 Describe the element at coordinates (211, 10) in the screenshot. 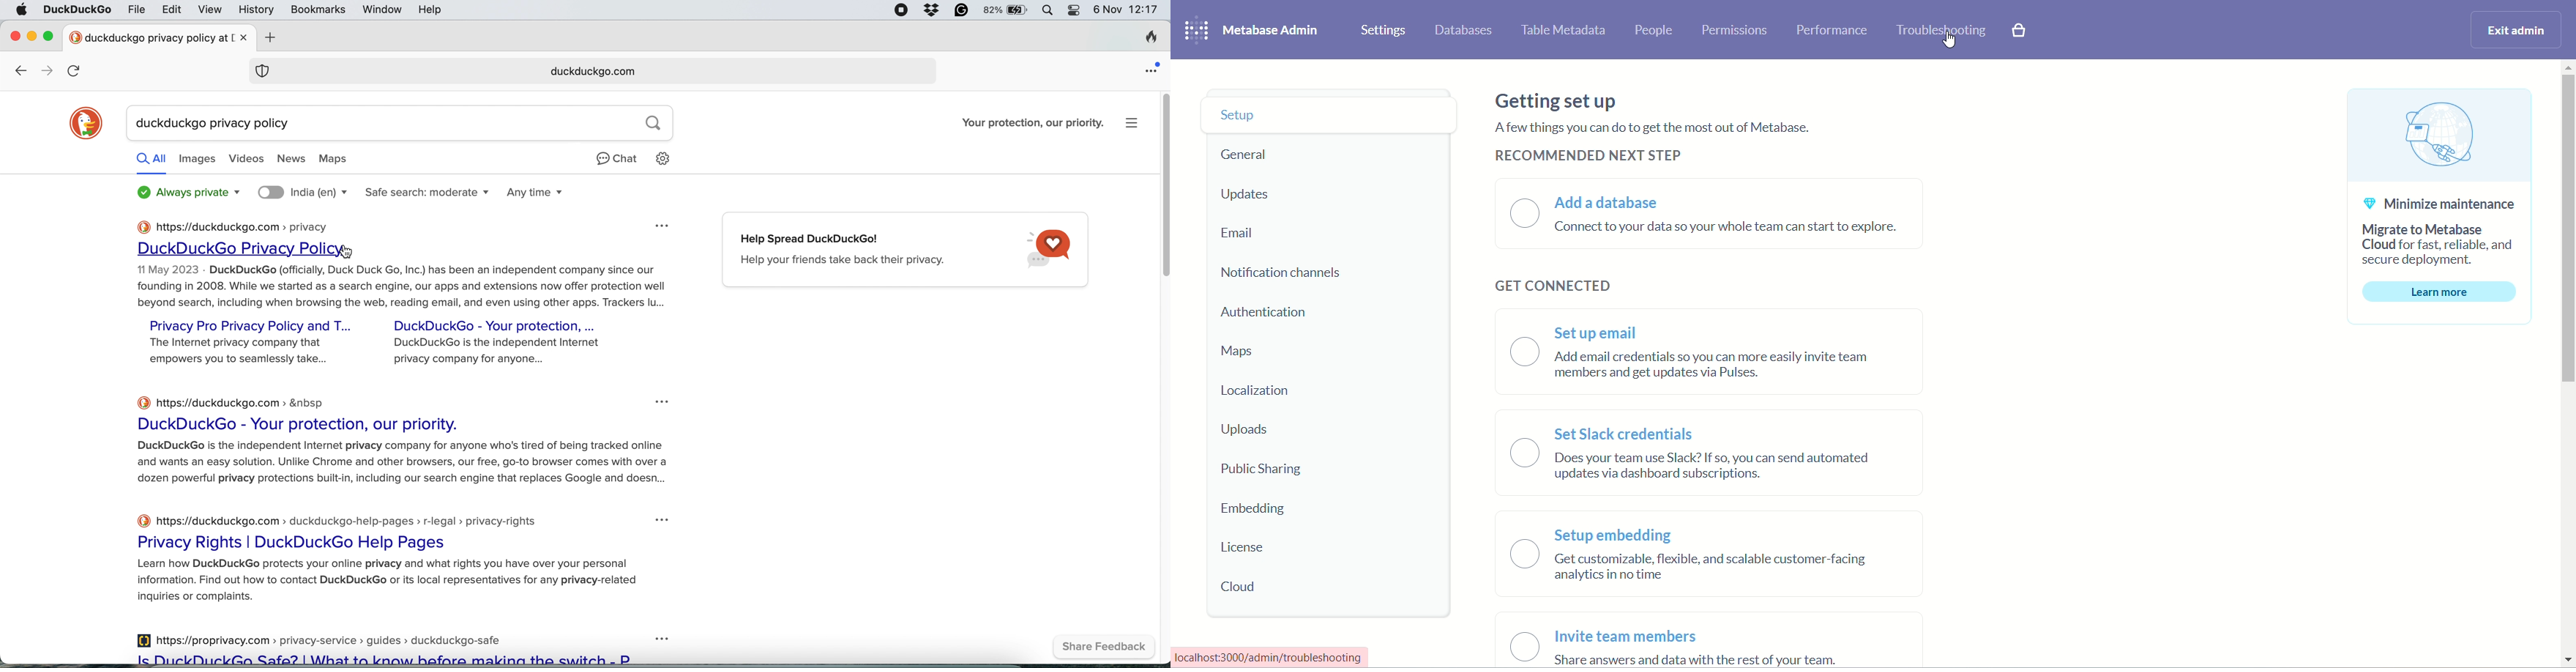

I see `view` at that location.